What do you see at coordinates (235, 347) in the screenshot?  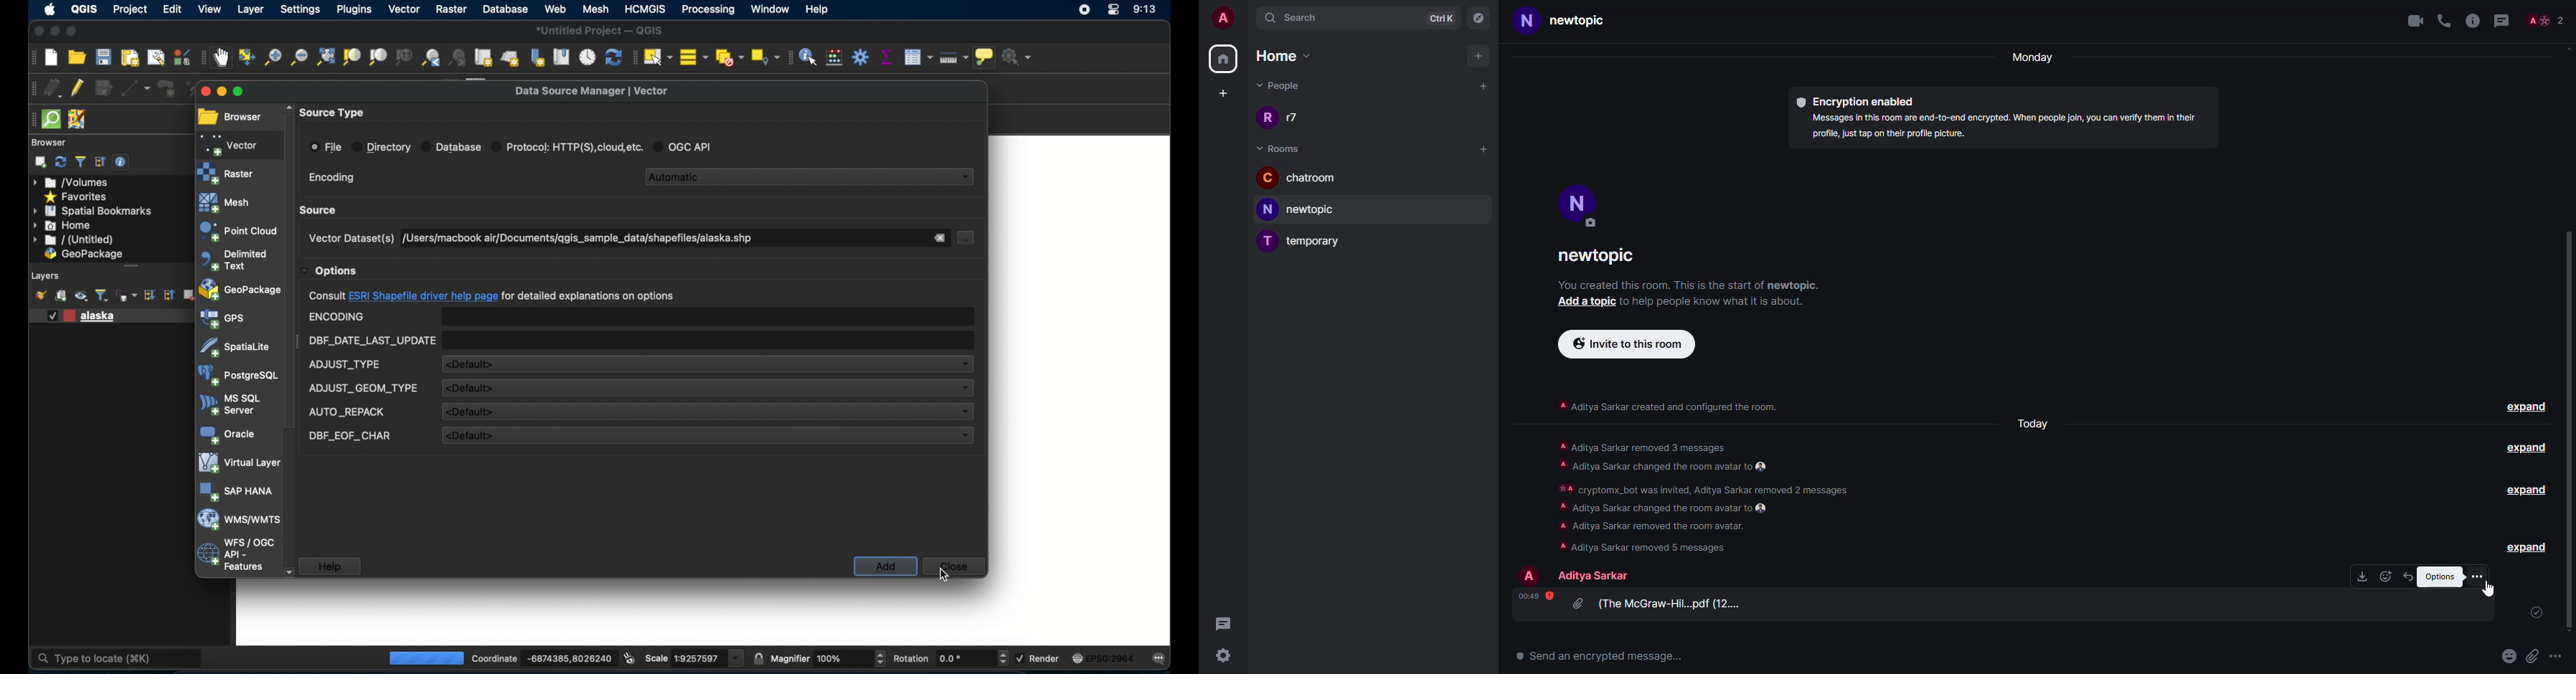 I see `spatiallite` at bounding box center [235, 347].